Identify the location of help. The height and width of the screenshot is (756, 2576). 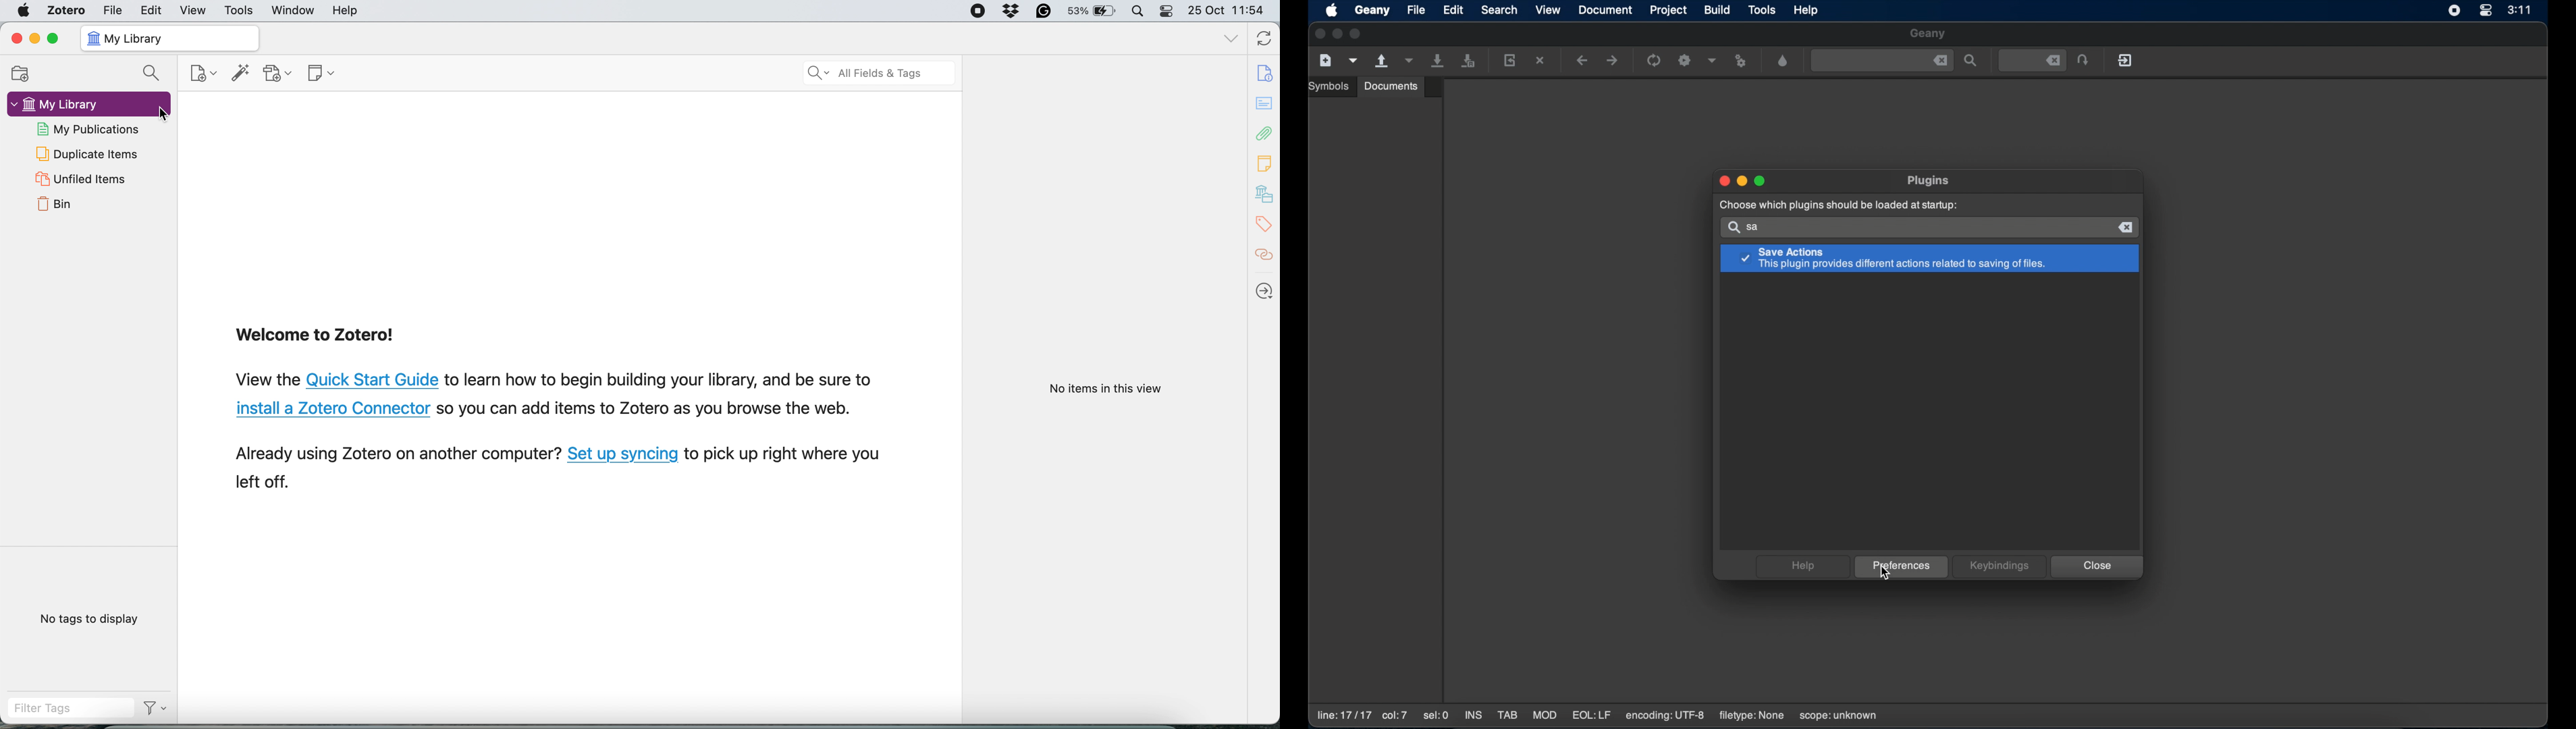
(348, 10).